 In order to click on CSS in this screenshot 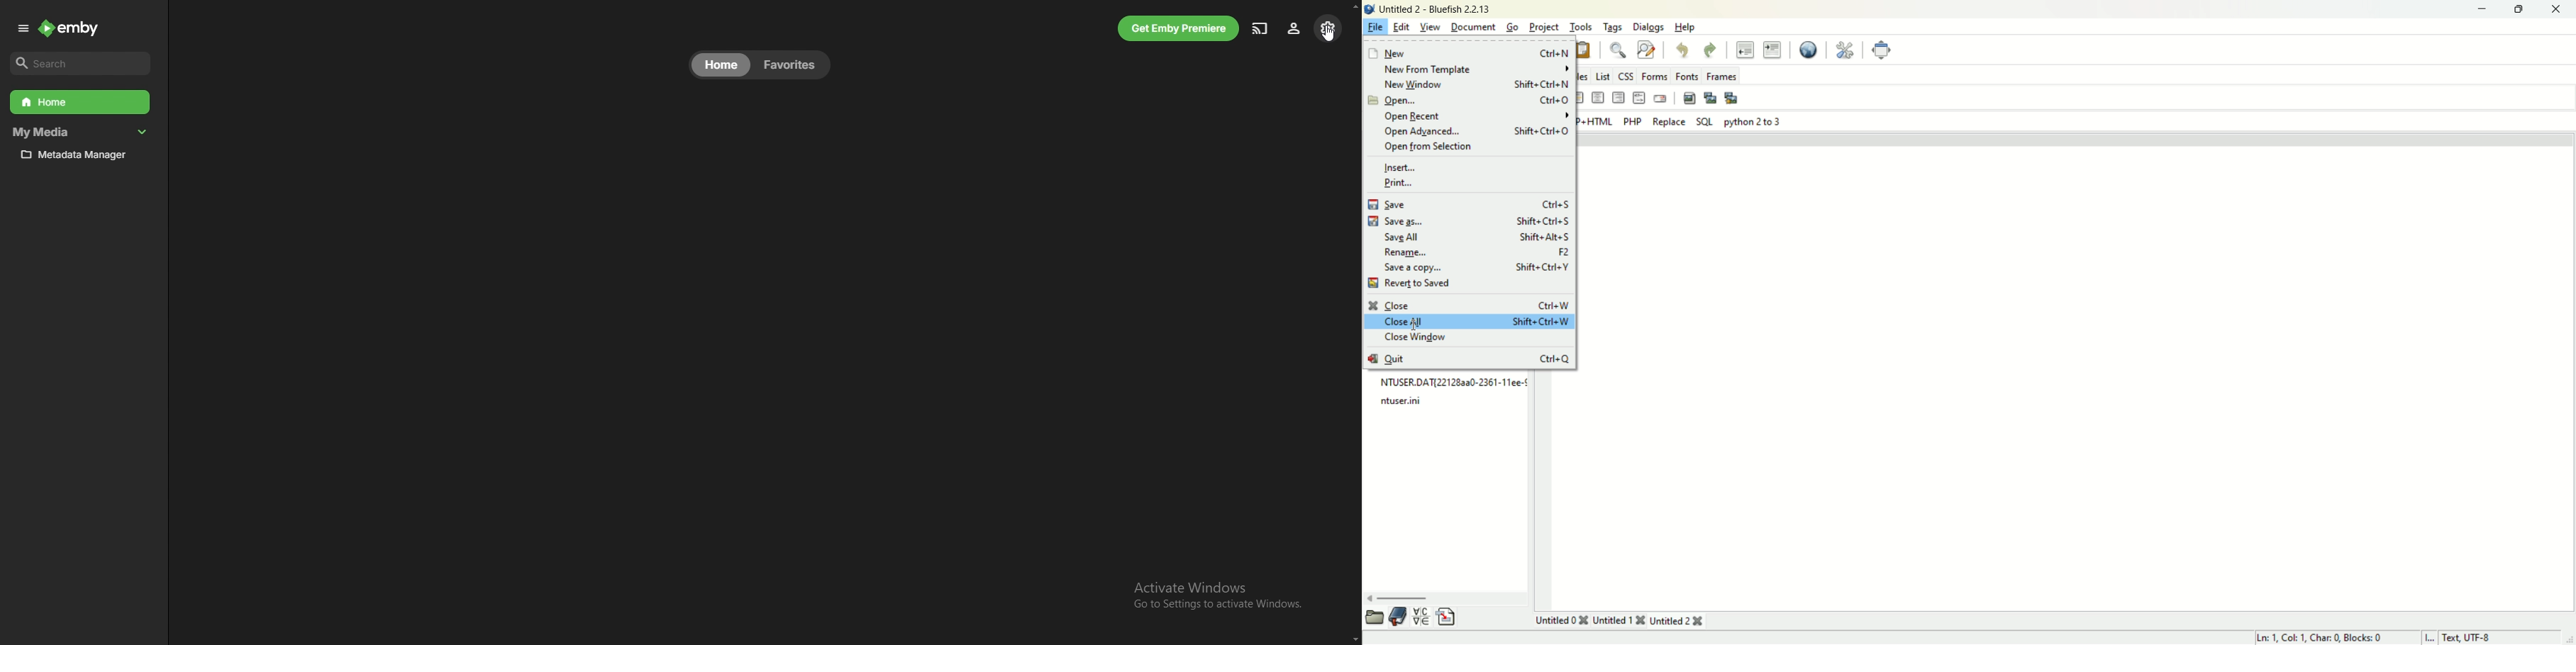, I will do `click(1626, 75)`.